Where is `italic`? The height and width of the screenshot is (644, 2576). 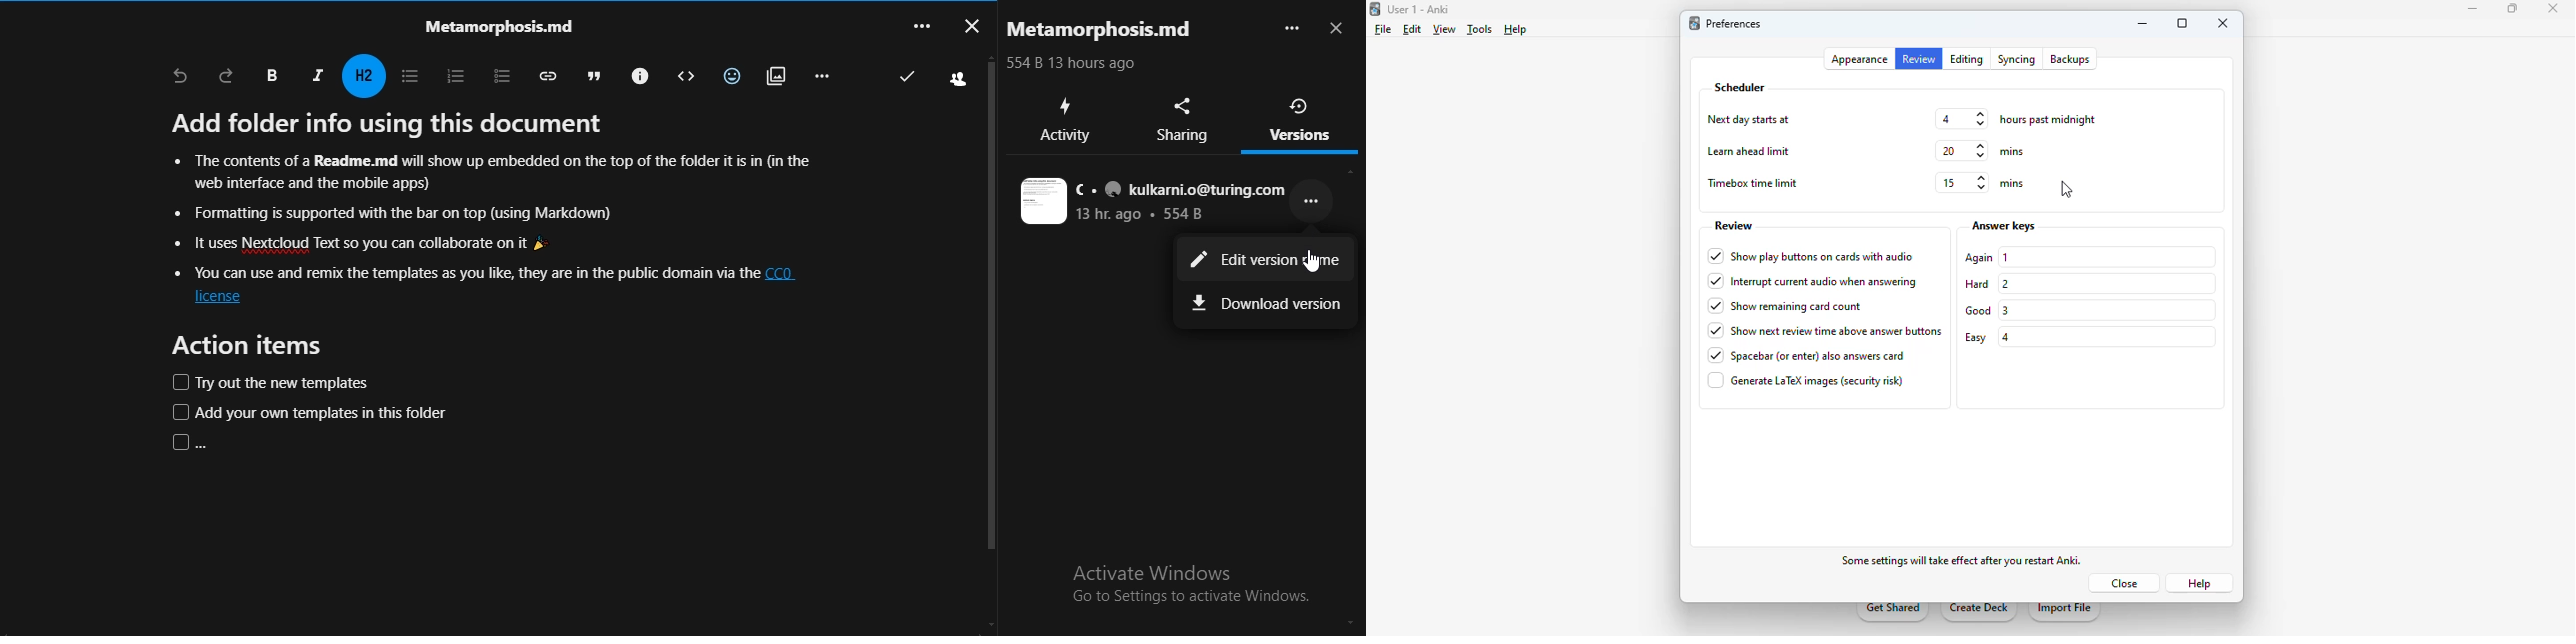 italic is located at coordinates (317, 74).